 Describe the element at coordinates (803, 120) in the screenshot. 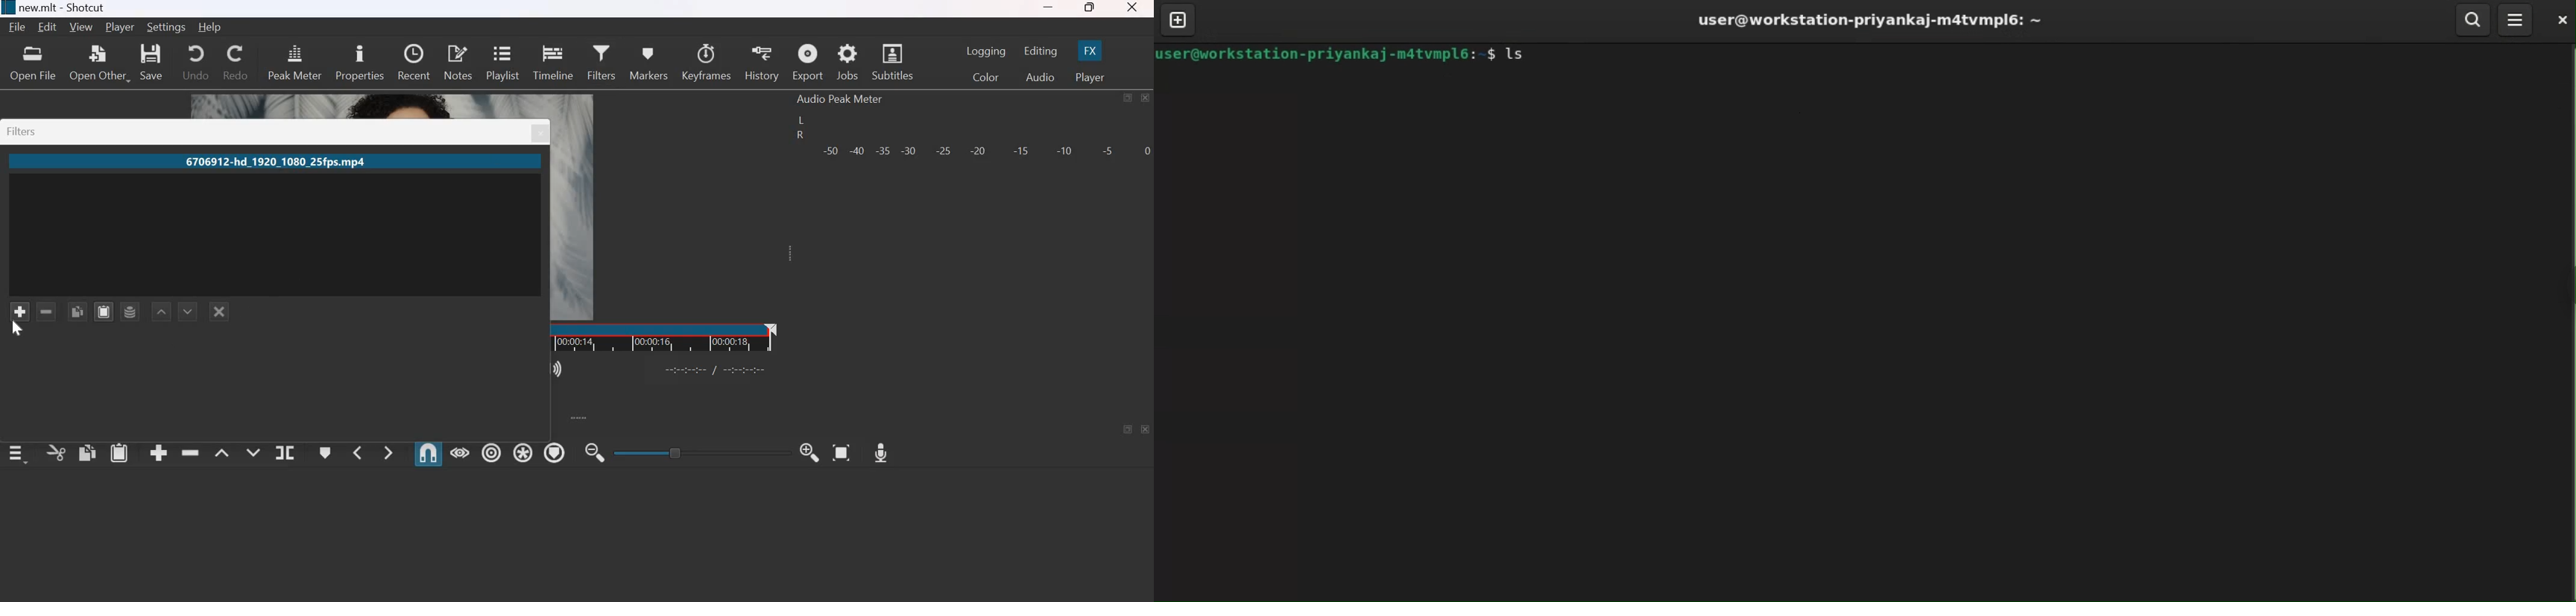

I see `left` at that location.